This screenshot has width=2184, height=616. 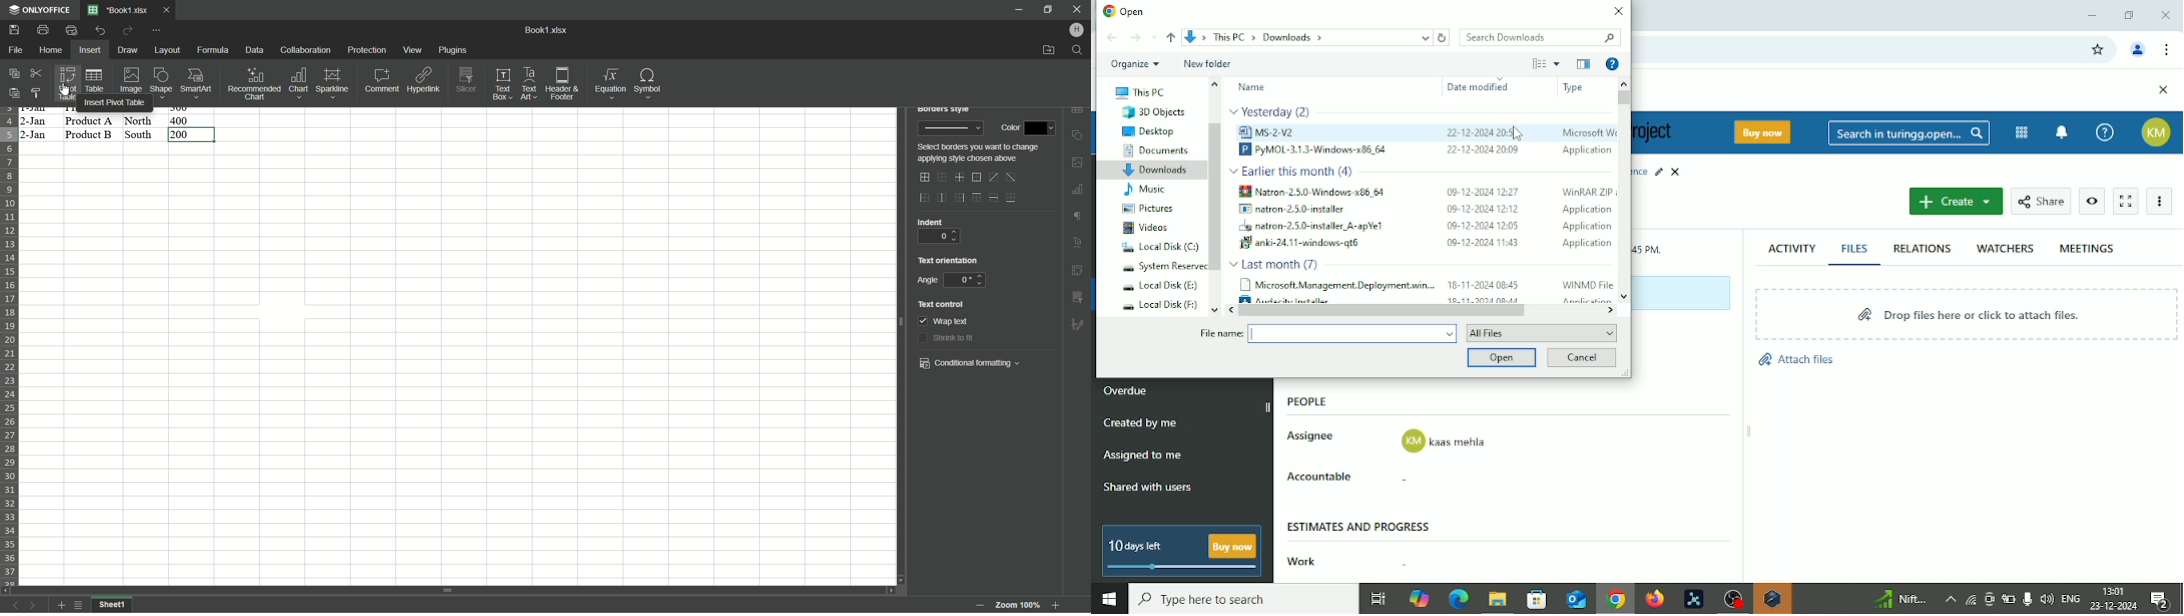 What do you see at coordinates (169, 11) in the screenshot?
I see `Close` at bounding box center [169, 11].